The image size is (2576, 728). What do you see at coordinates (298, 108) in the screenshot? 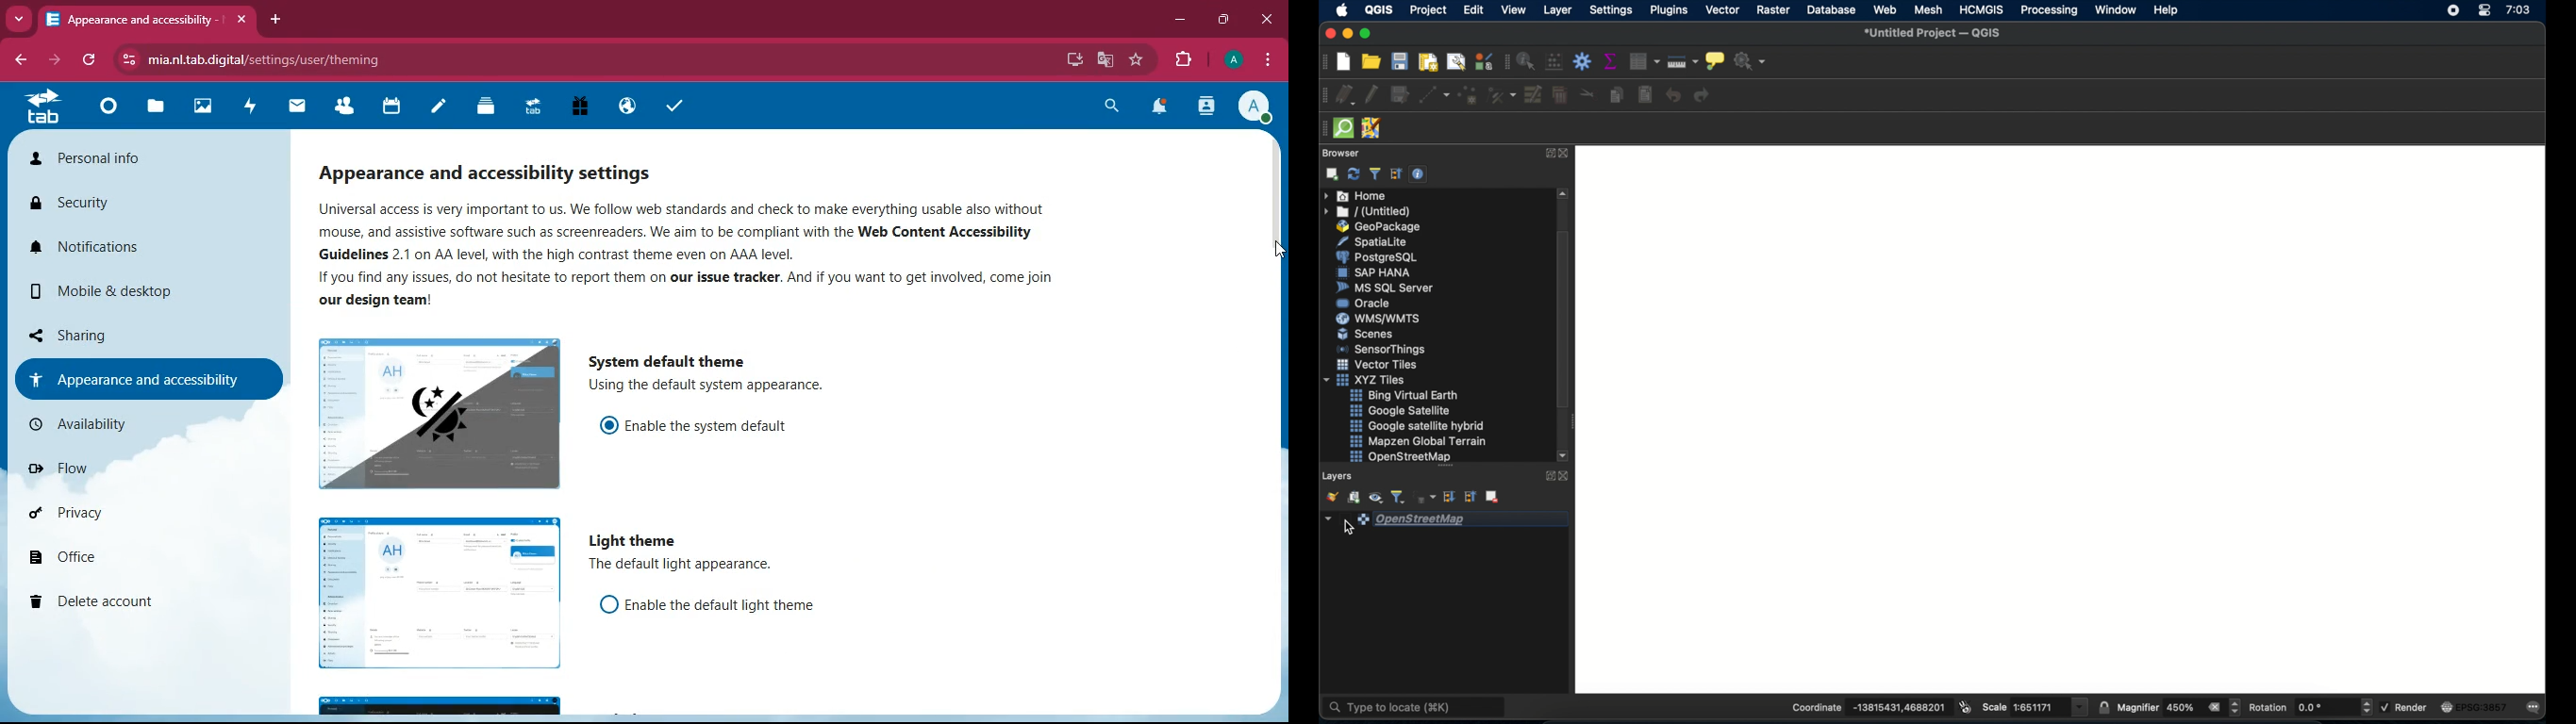
I see `mail` at bounding box center [298, 108].